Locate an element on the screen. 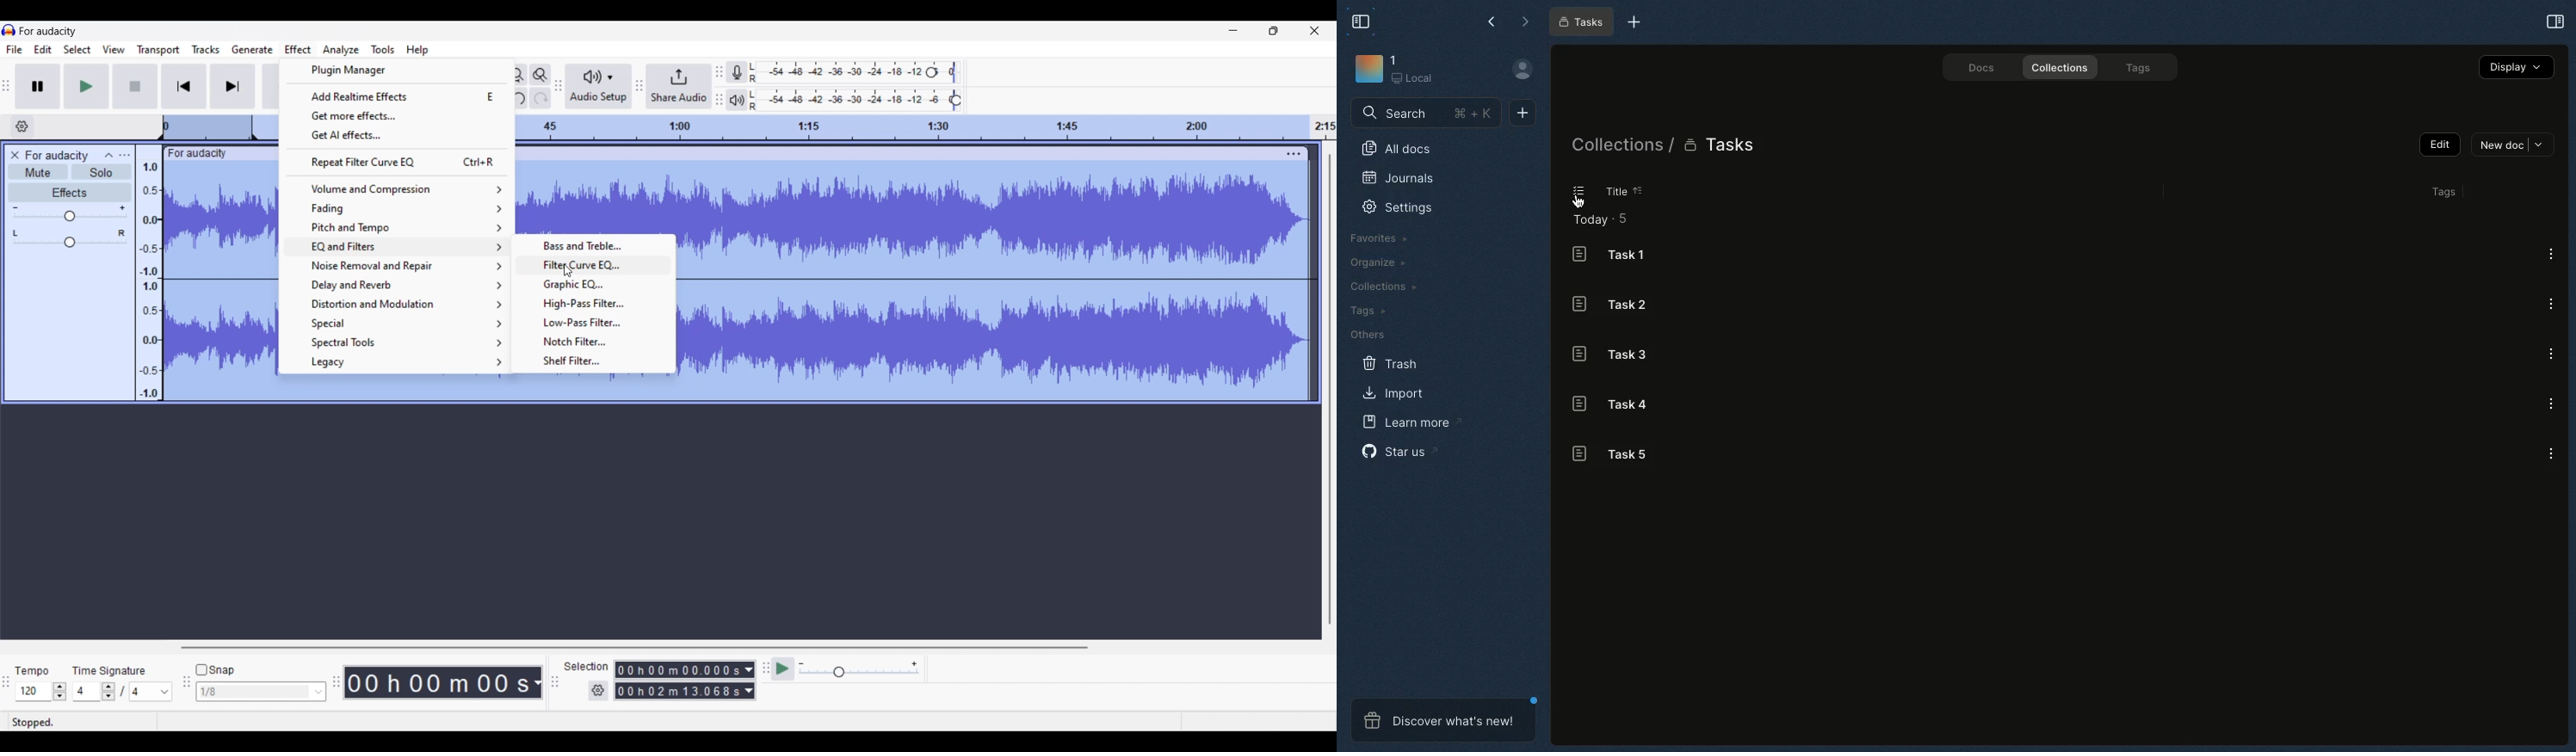 This screenshot has width=2576, height=756. Duration of recorded audio is located at coordinates (439, 683).